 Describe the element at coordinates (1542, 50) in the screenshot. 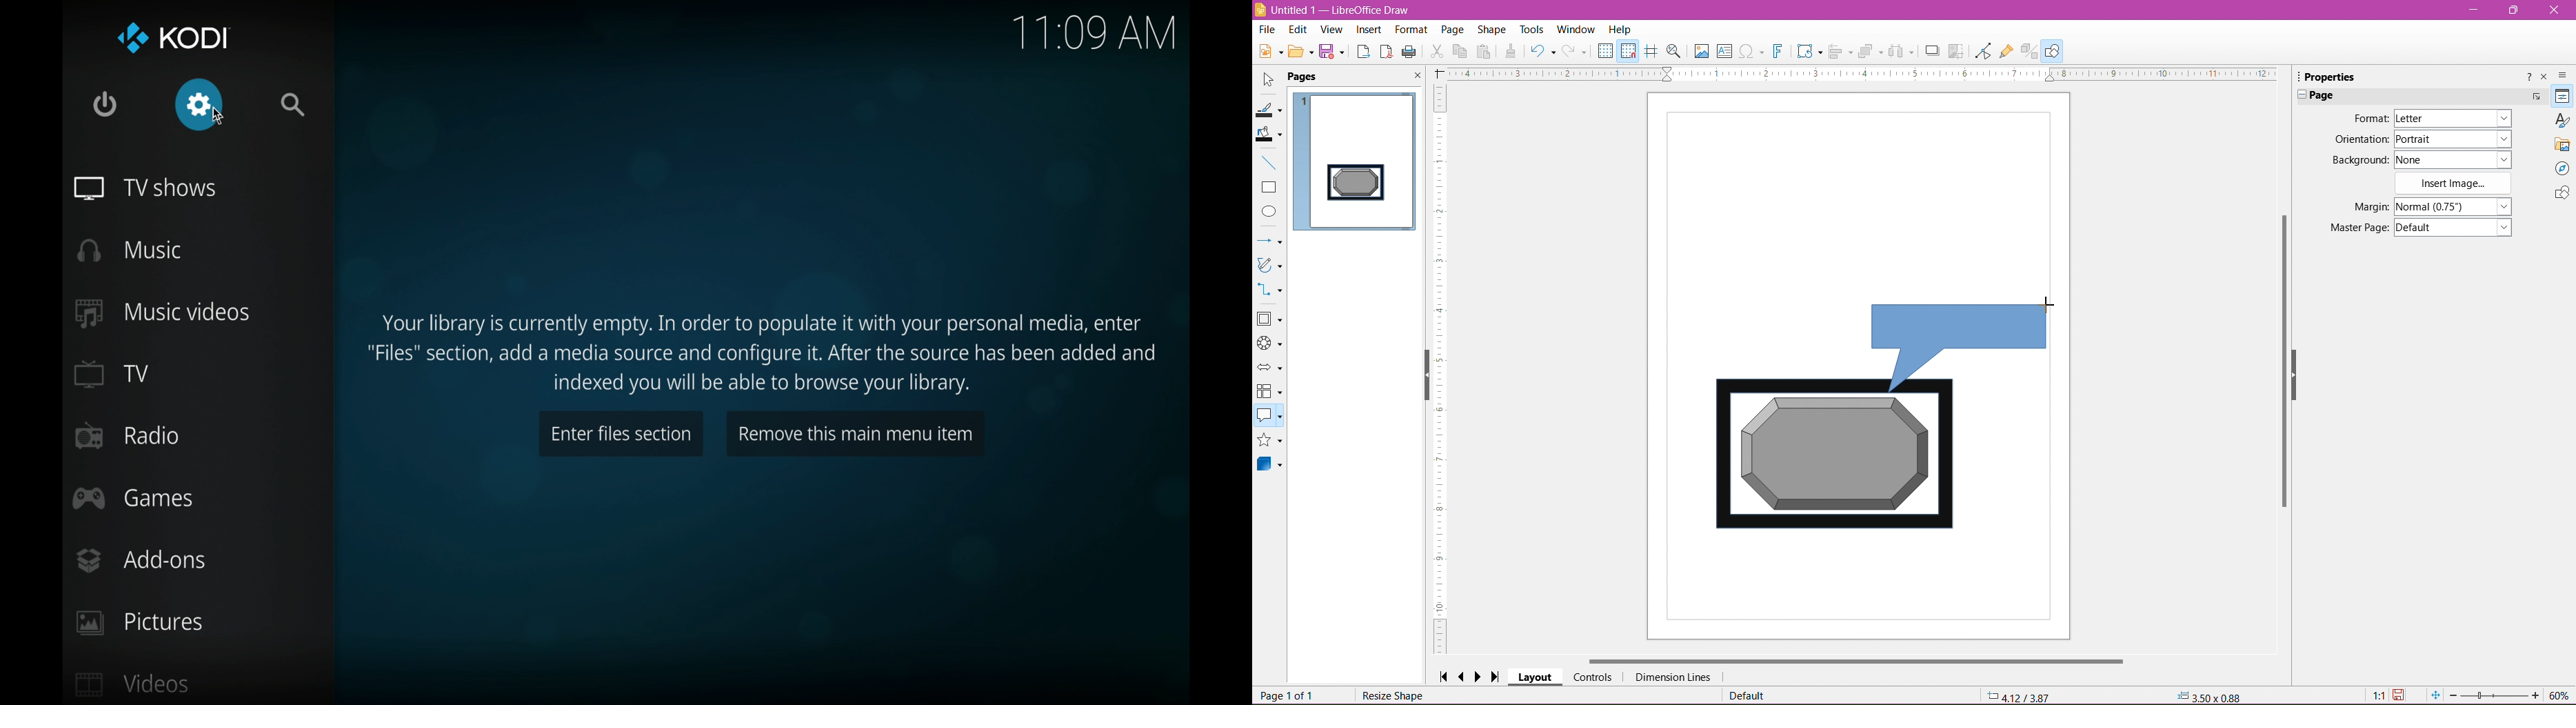

I see `Undo` at that location.